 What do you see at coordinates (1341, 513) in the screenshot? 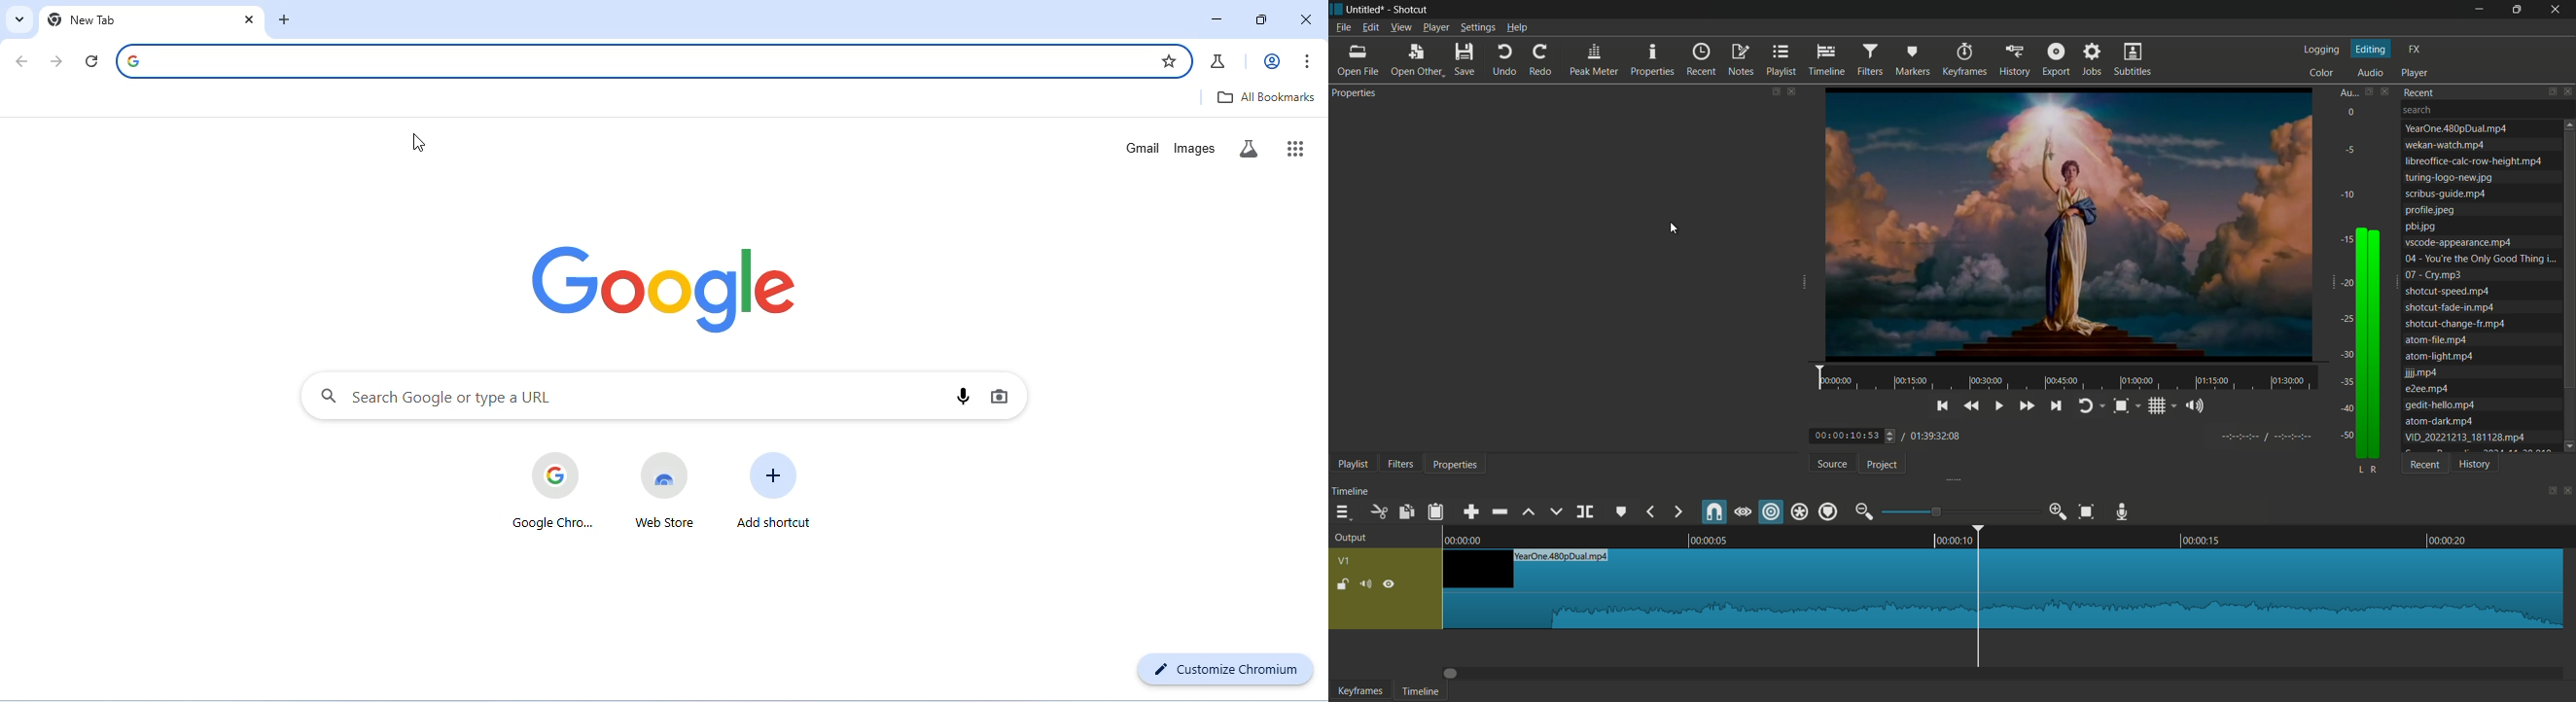
I see `timeline menu` at bounding box center [1341, 513].